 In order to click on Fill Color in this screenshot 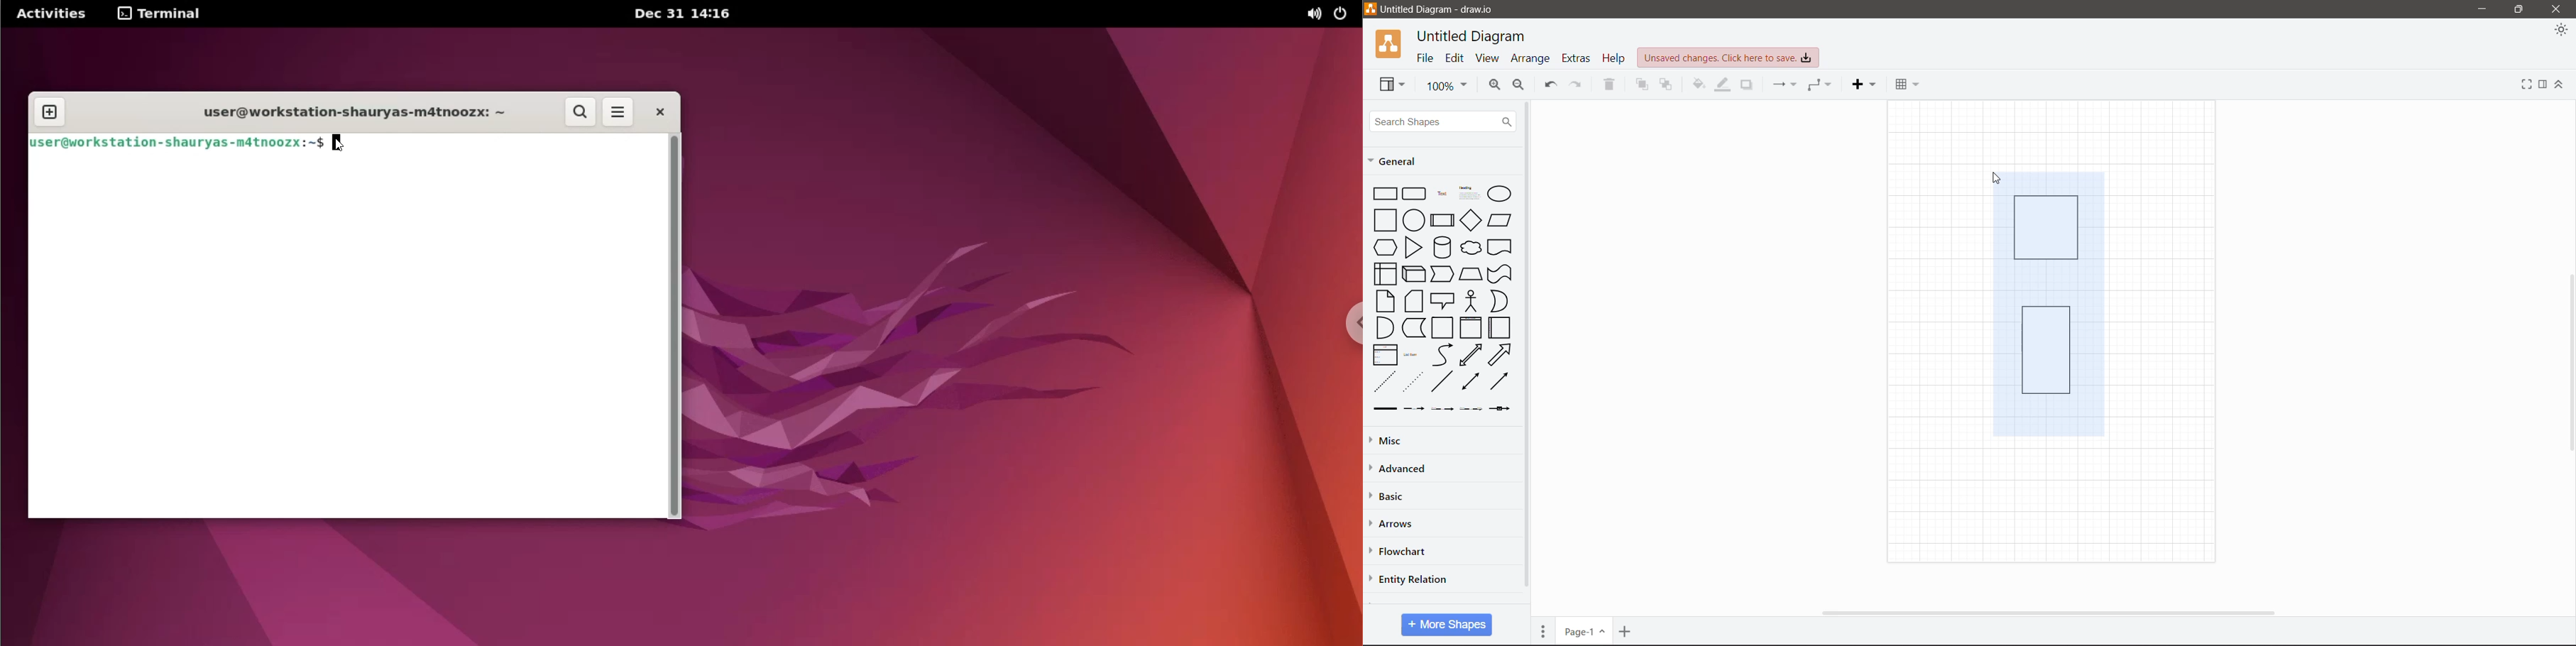, I will do `click(1699, 87)`.